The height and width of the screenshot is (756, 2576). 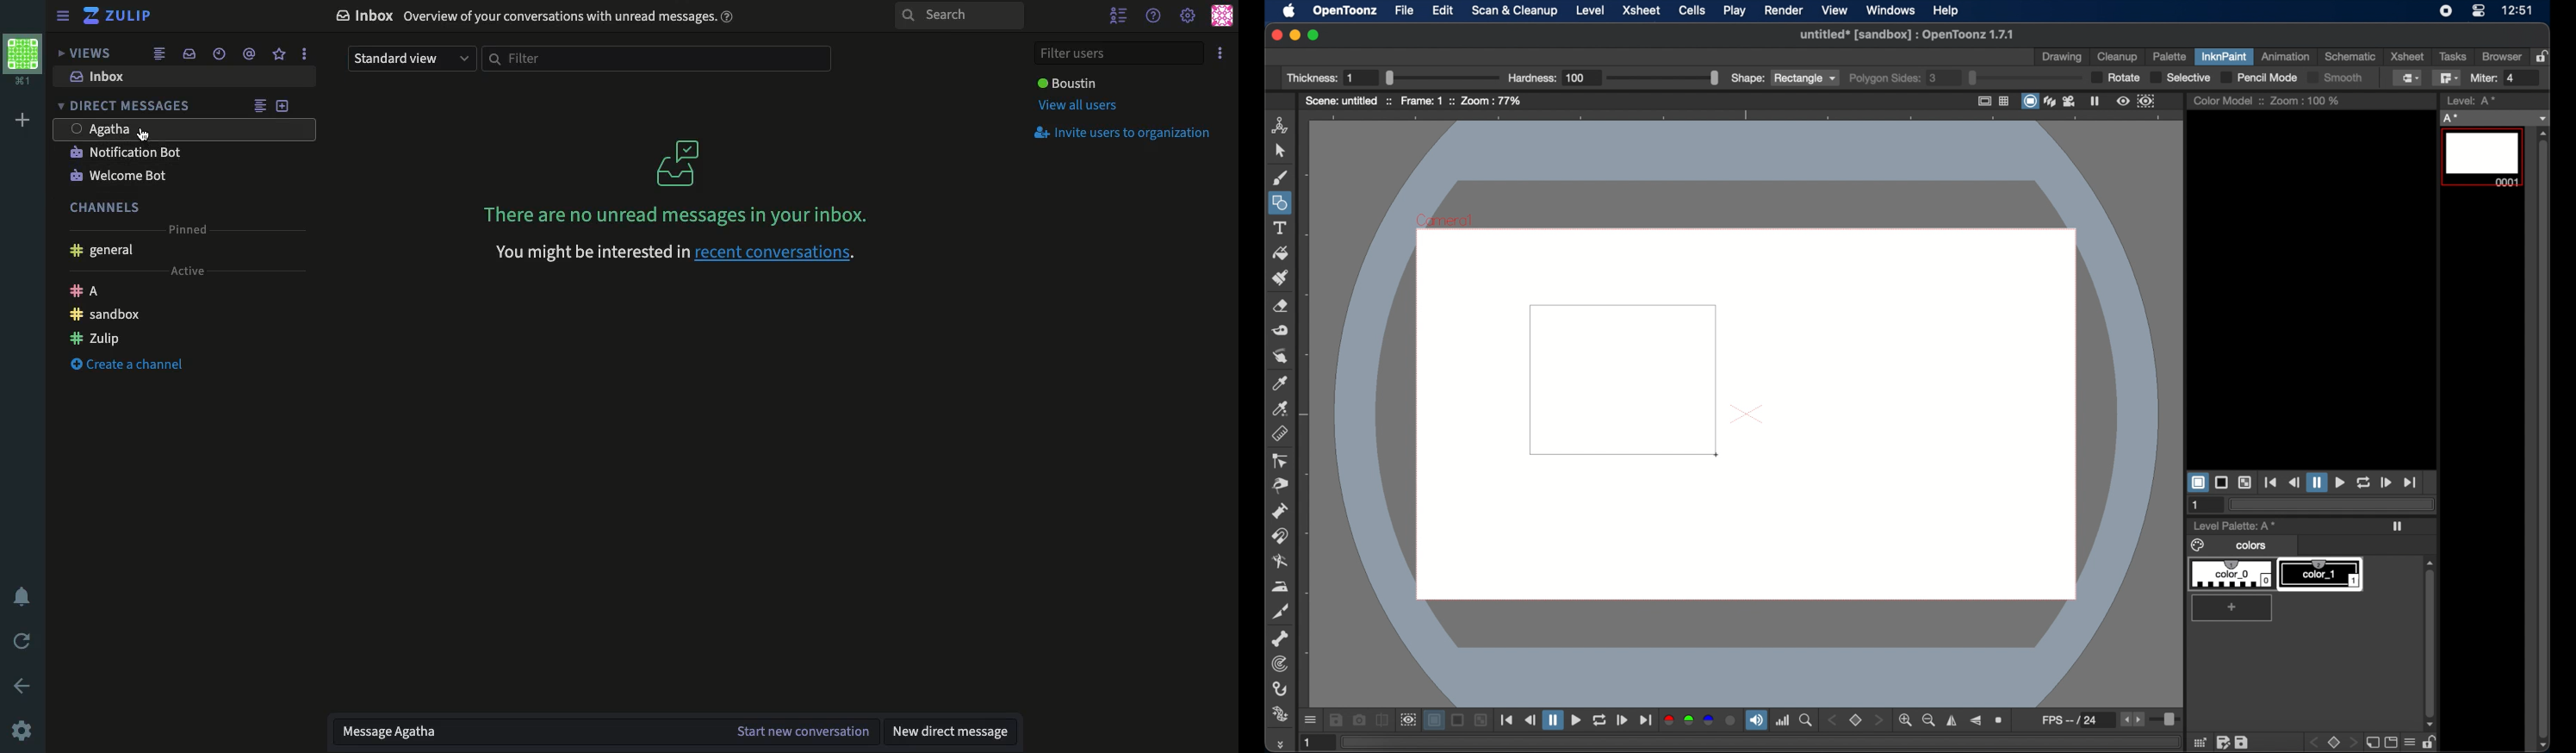 What do you see at coordinates (2548, 745) in the screenshot?
I see `scroll down arrow` at bounding box center [2548, 745].